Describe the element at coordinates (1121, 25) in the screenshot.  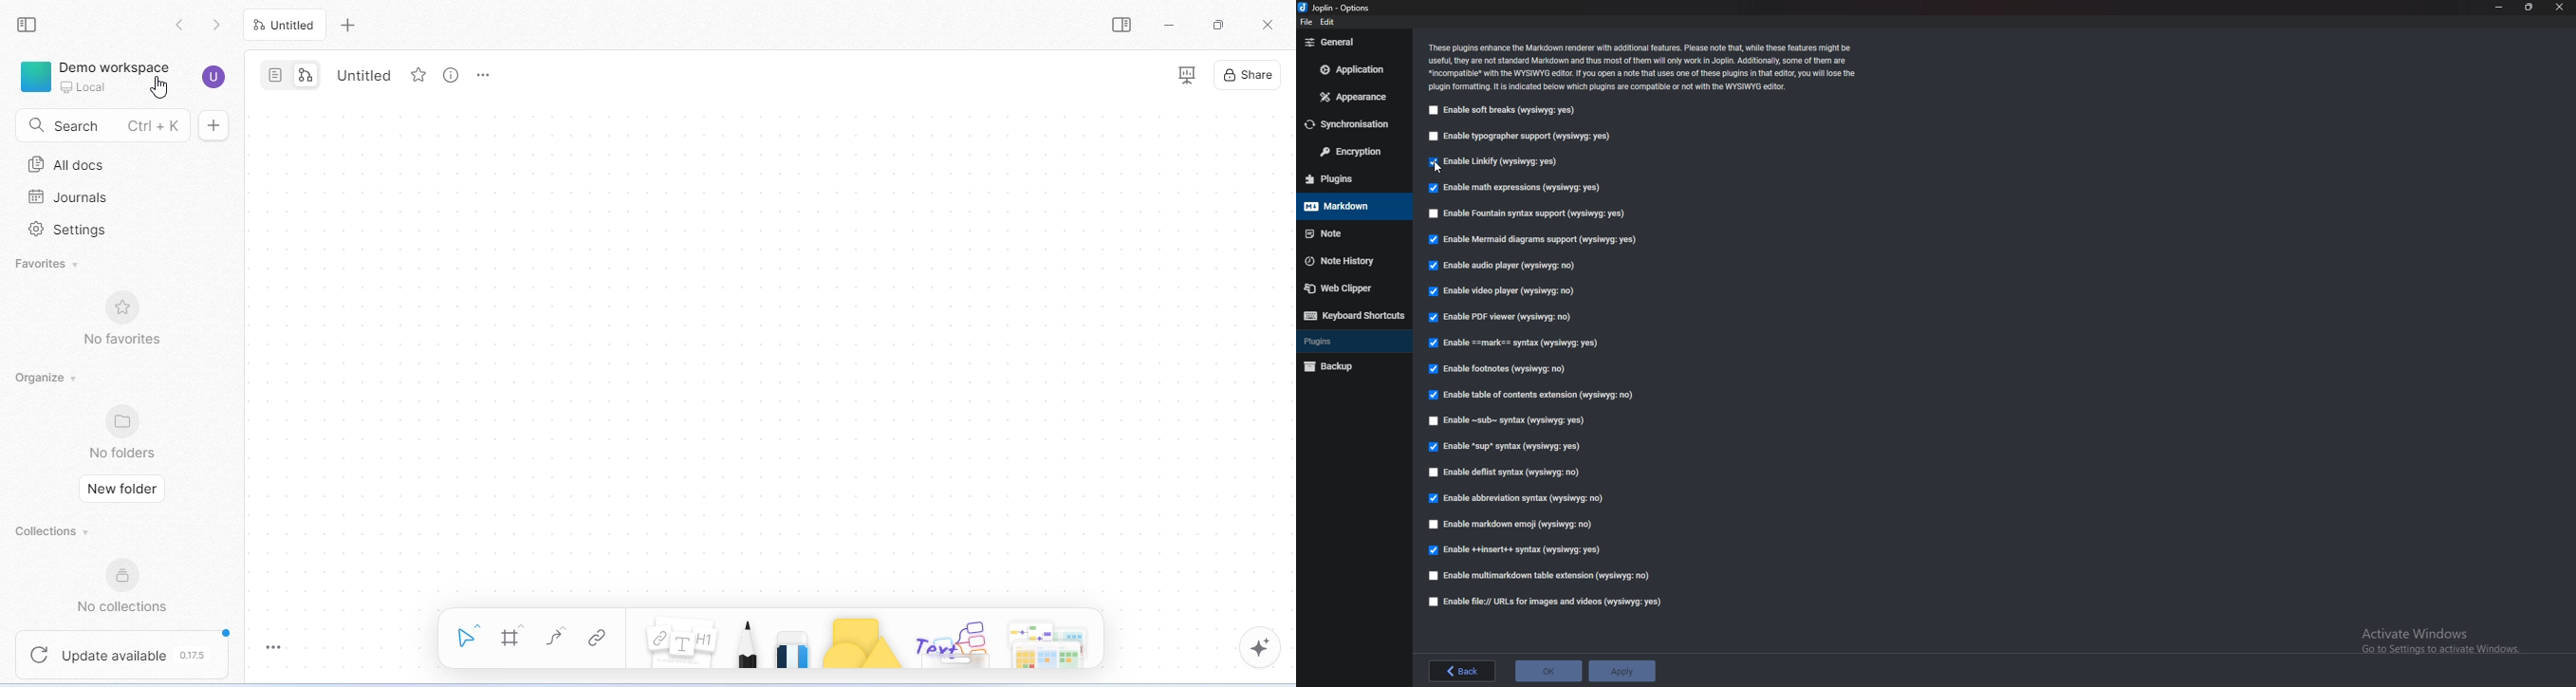
I see `open or close side bar` at that location.